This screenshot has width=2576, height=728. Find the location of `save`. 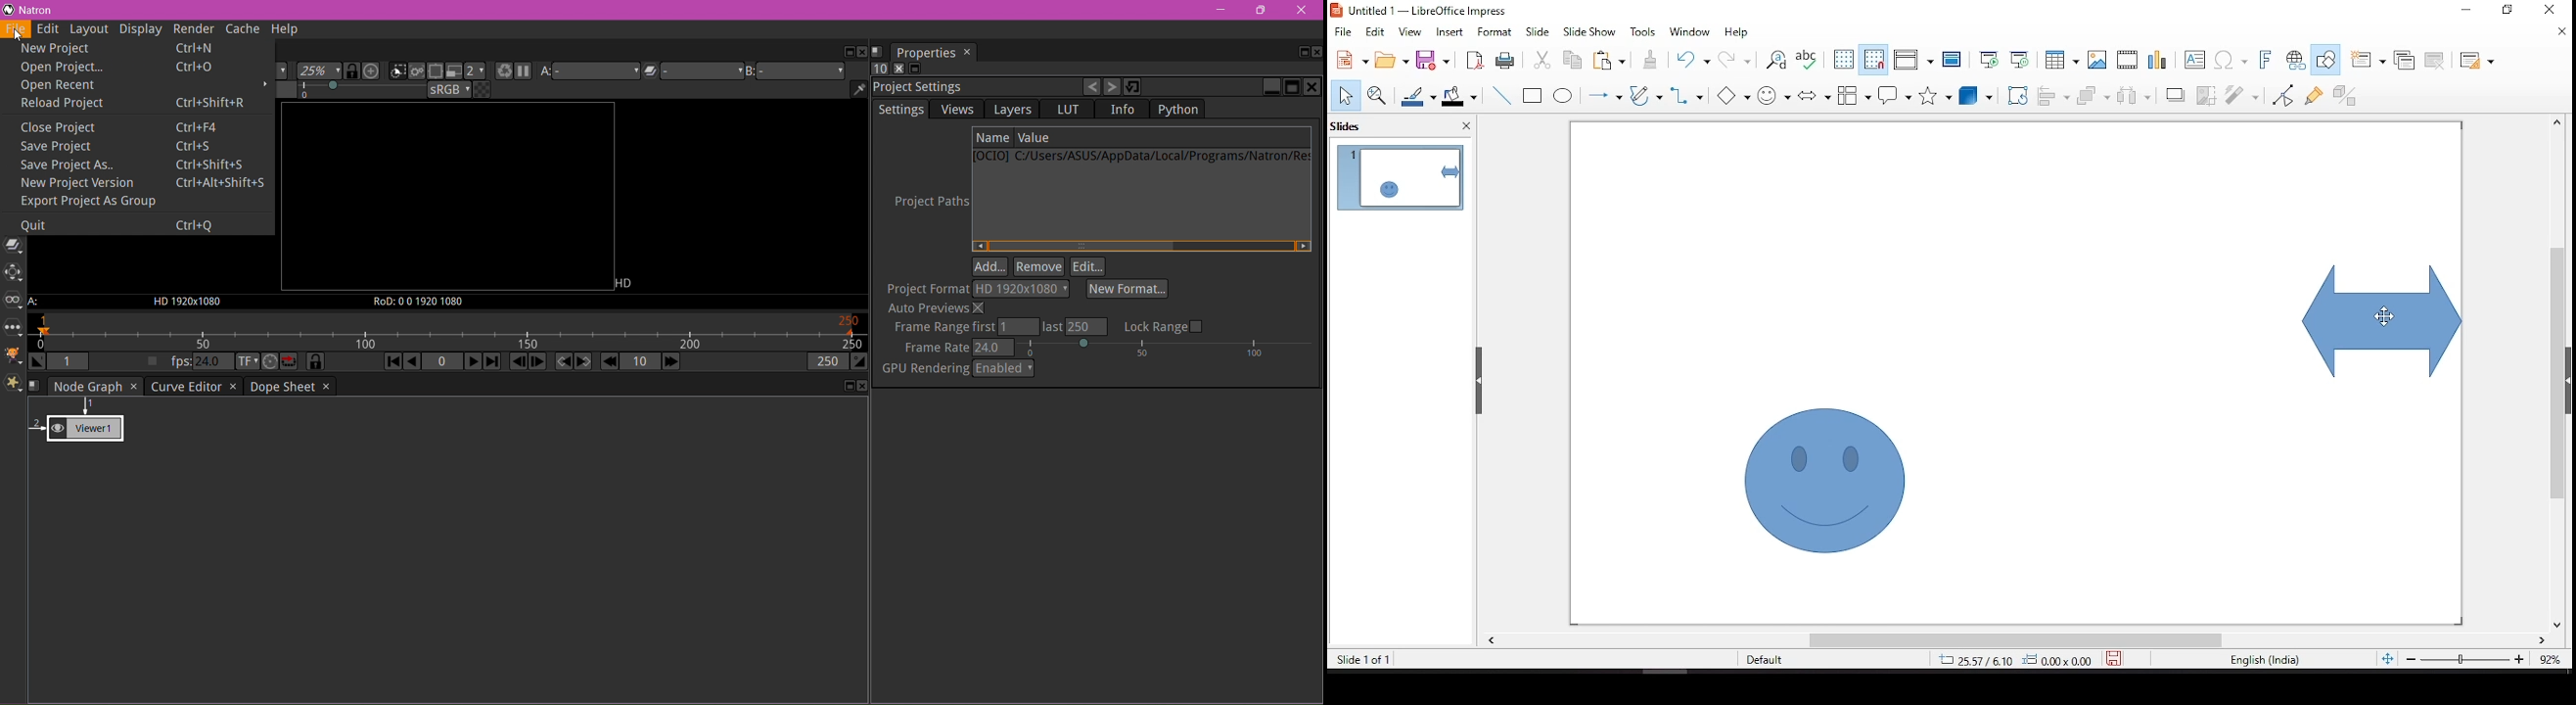

save is located at coordinates (1436, 61).